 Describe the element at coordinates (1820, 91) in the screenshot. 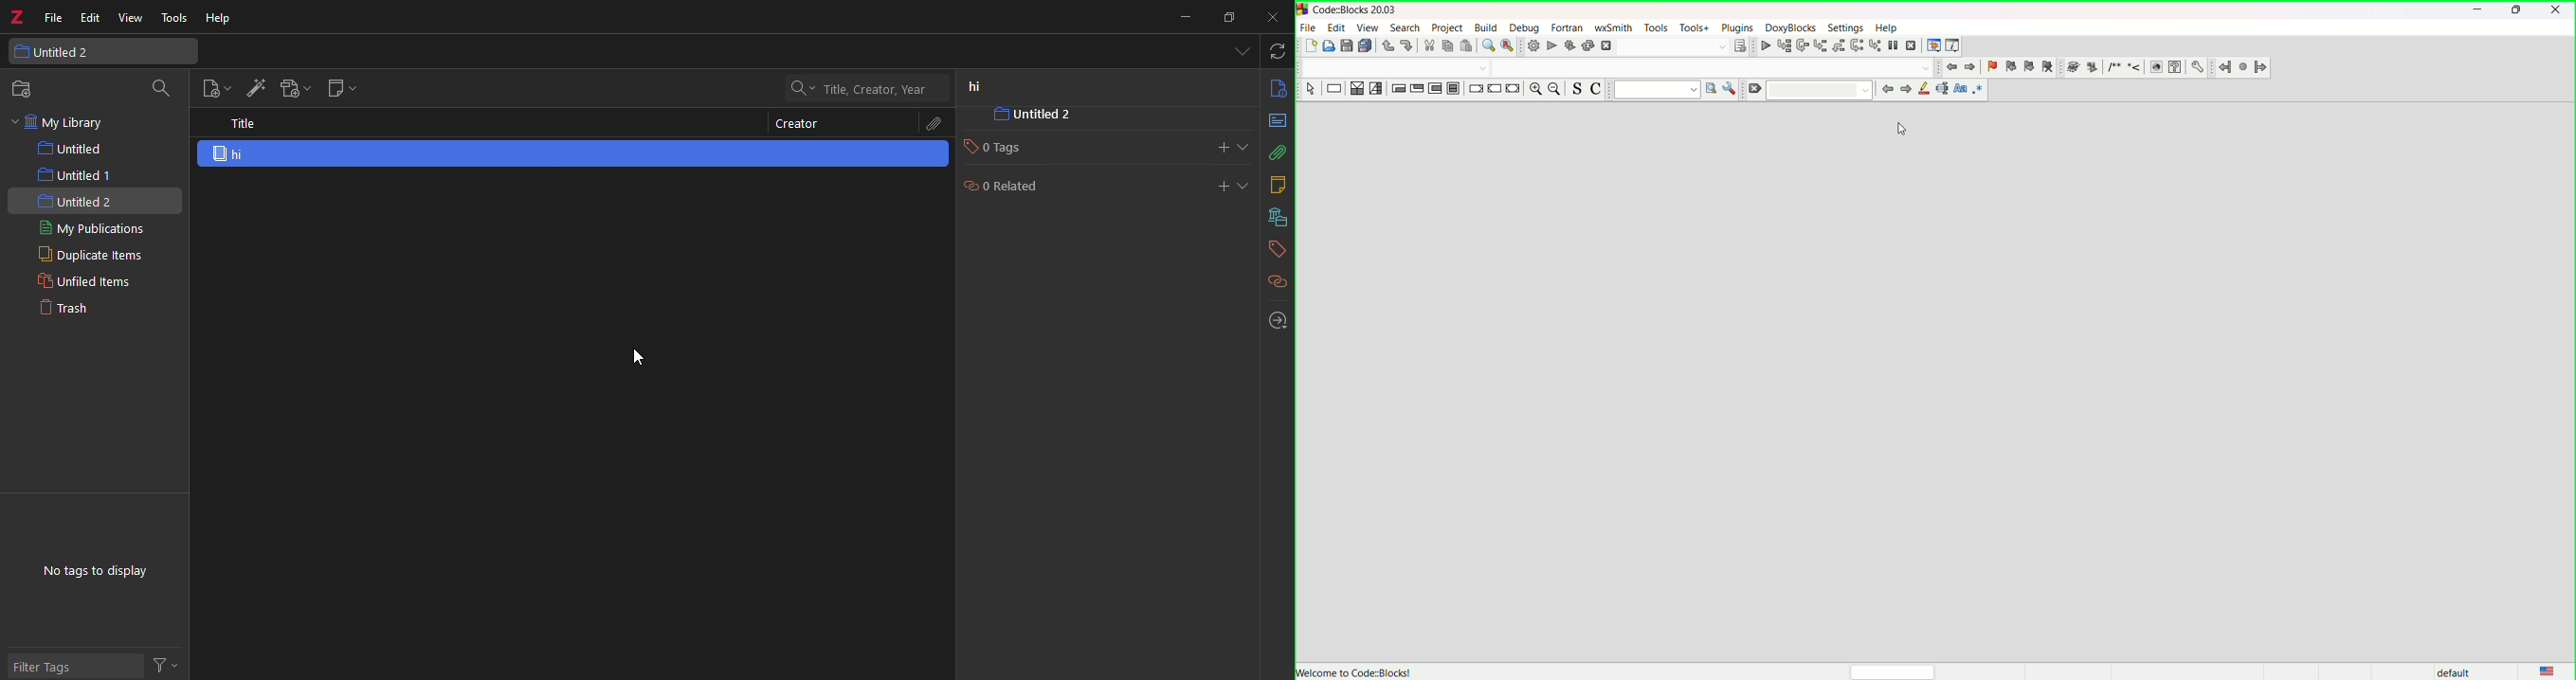

I see `textbox` at that location.